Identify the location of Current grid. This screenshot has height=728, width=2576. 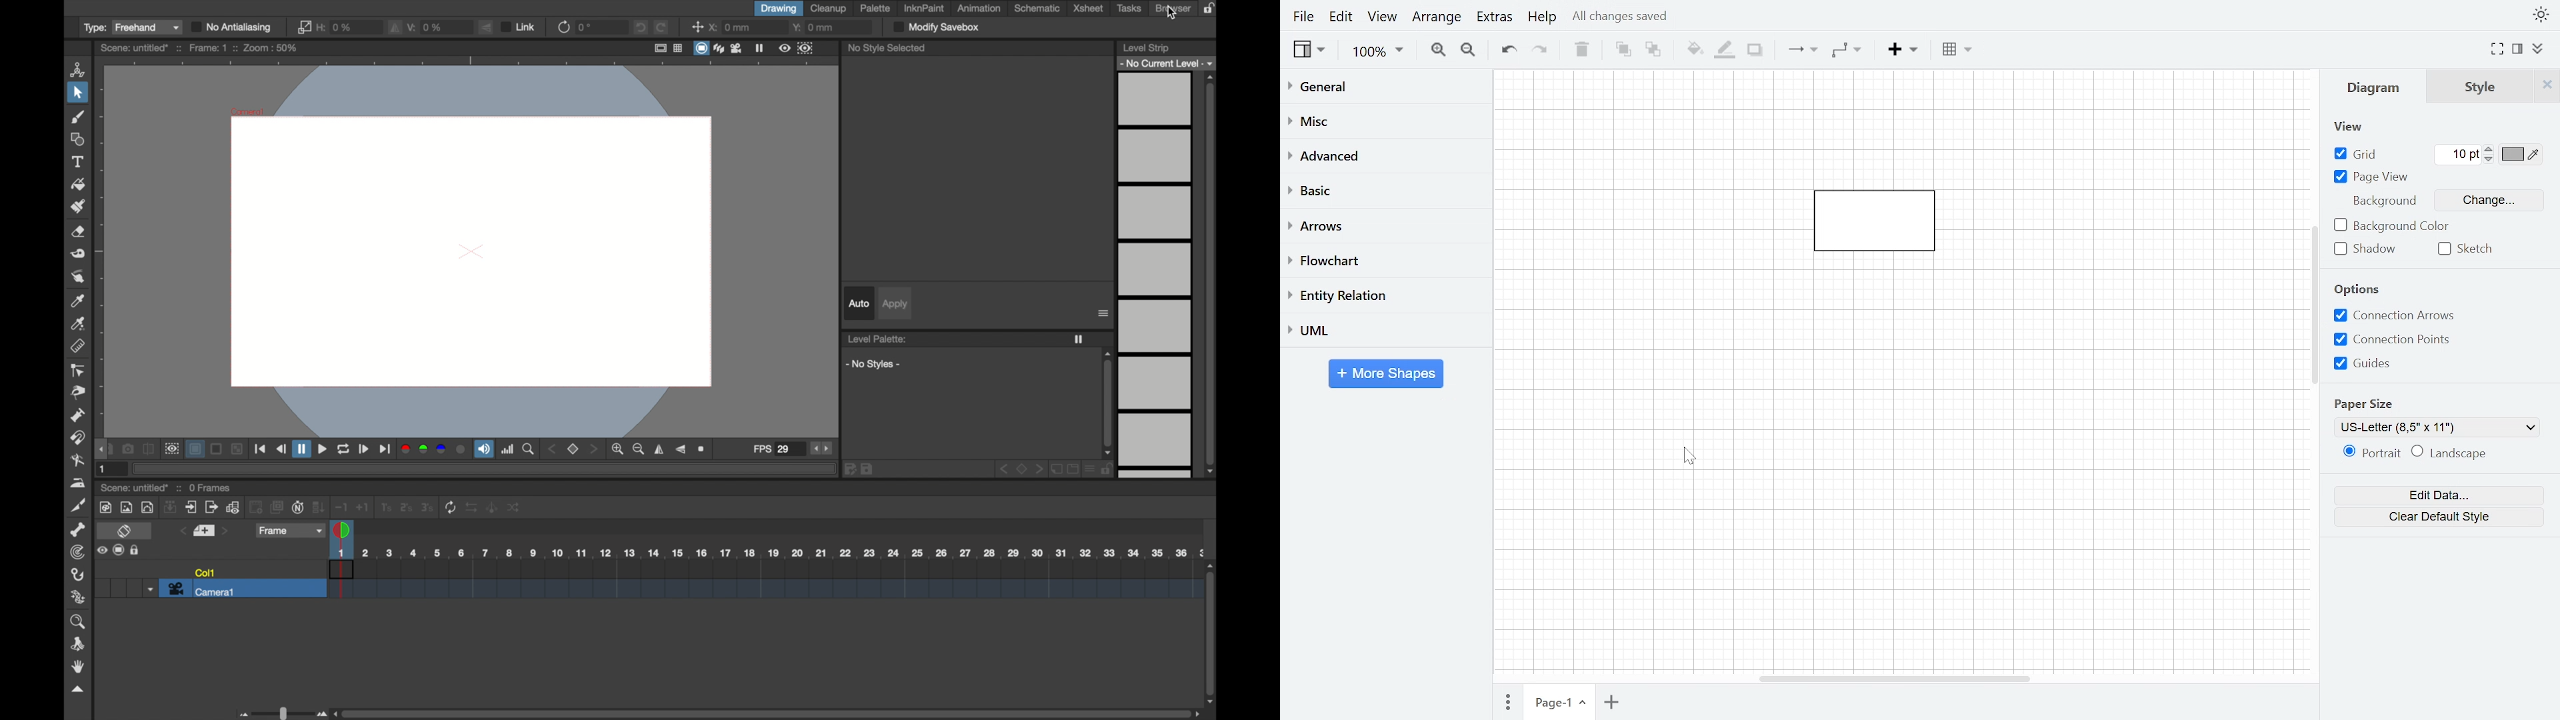
(2459, 154).